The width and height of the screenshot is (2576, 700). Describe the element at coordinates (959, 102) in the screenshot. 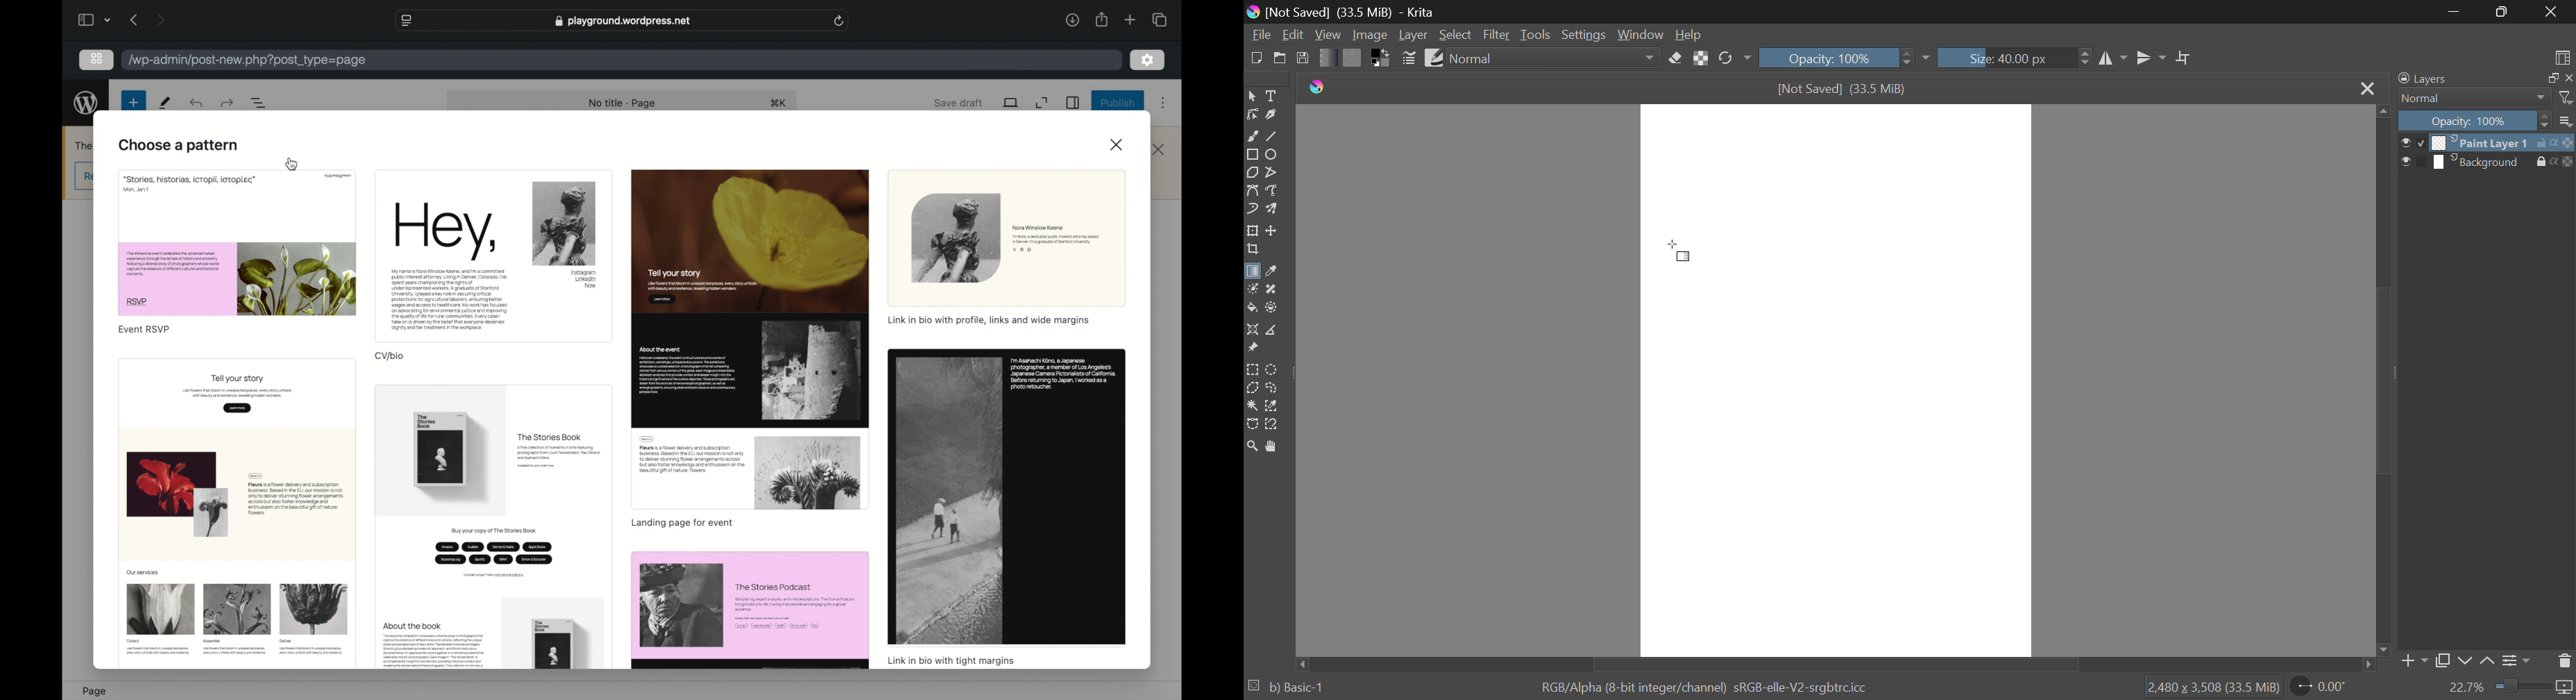

I see `save draft` at that location.